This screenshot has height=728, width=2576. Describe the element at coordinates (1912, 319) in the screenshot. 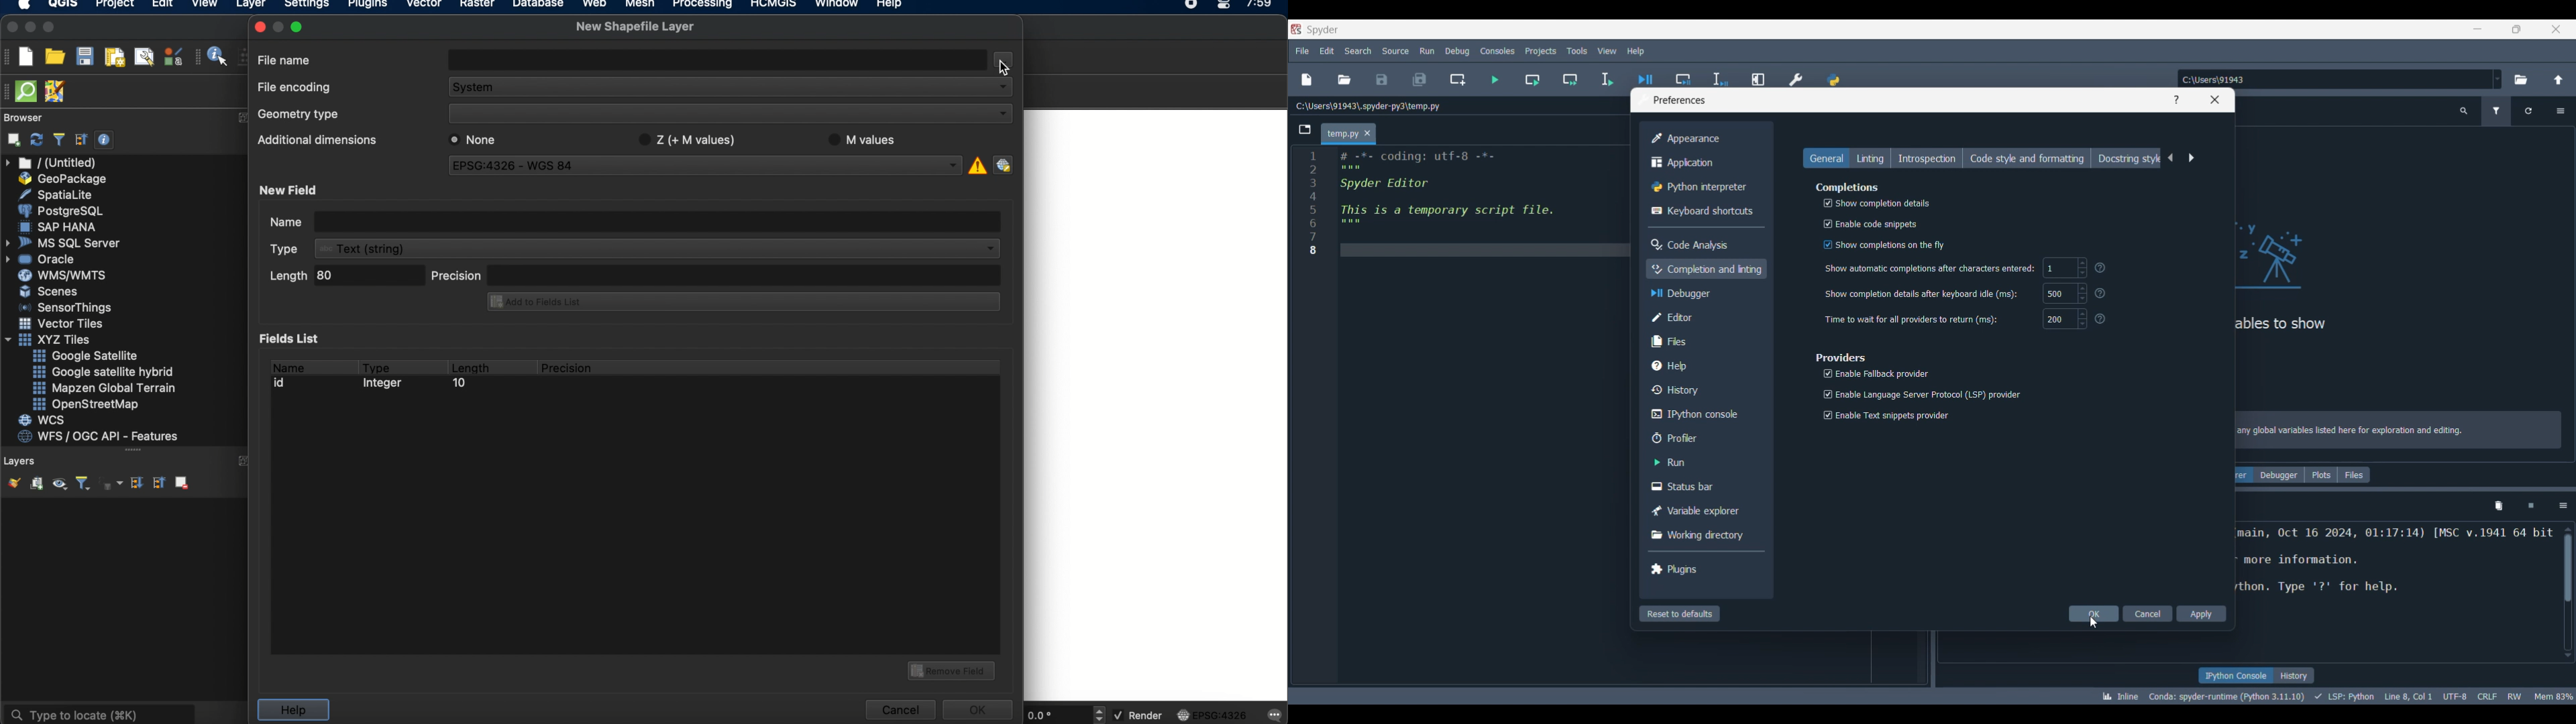

I see `Time to wait for all providers to return (ms):` at that location.